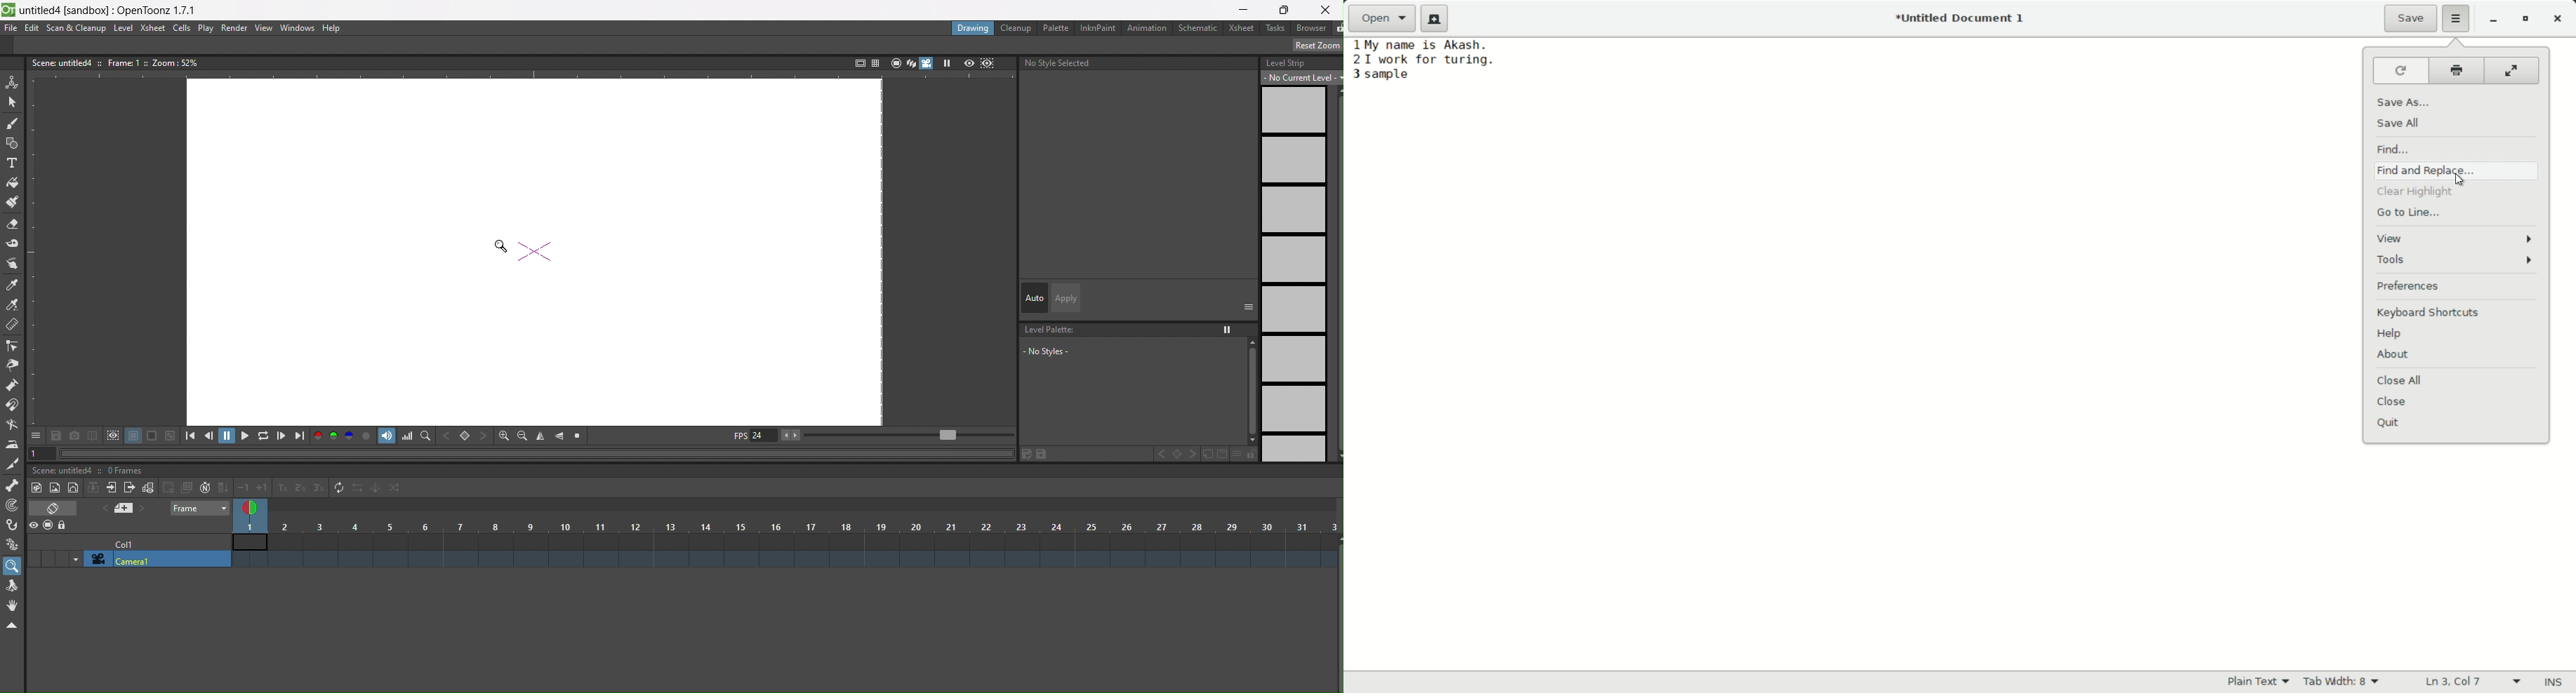  I want to click on full screen, so click(2509, 73).